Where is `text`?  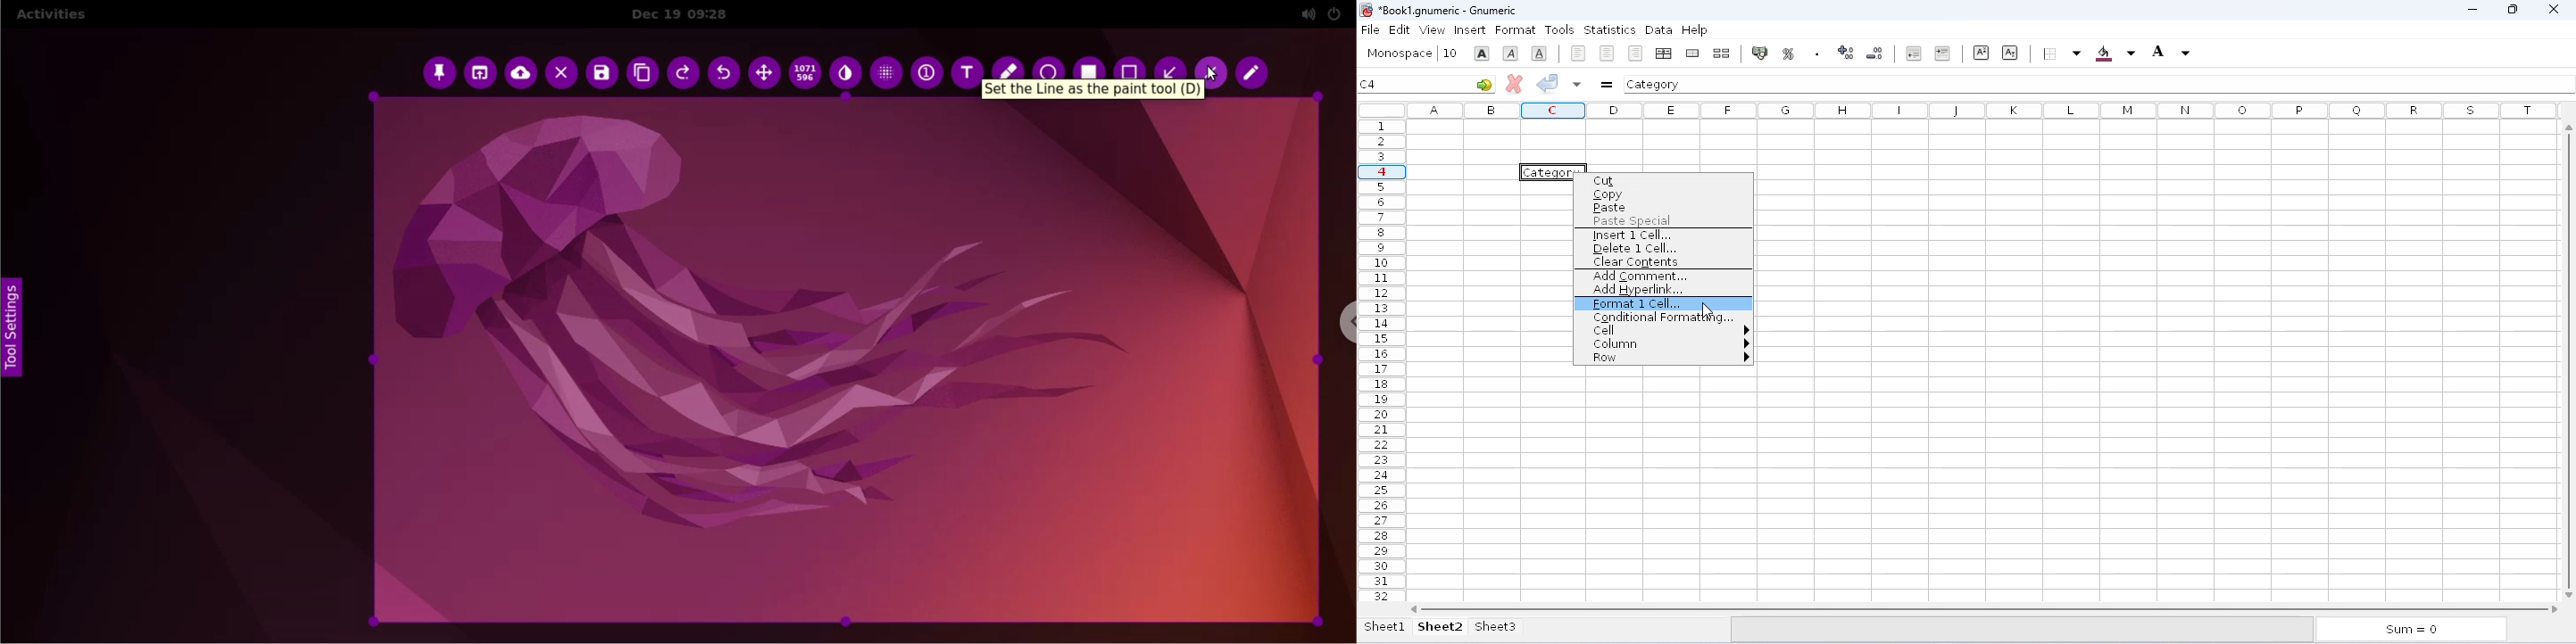
text is located at coordinates (964, 73).